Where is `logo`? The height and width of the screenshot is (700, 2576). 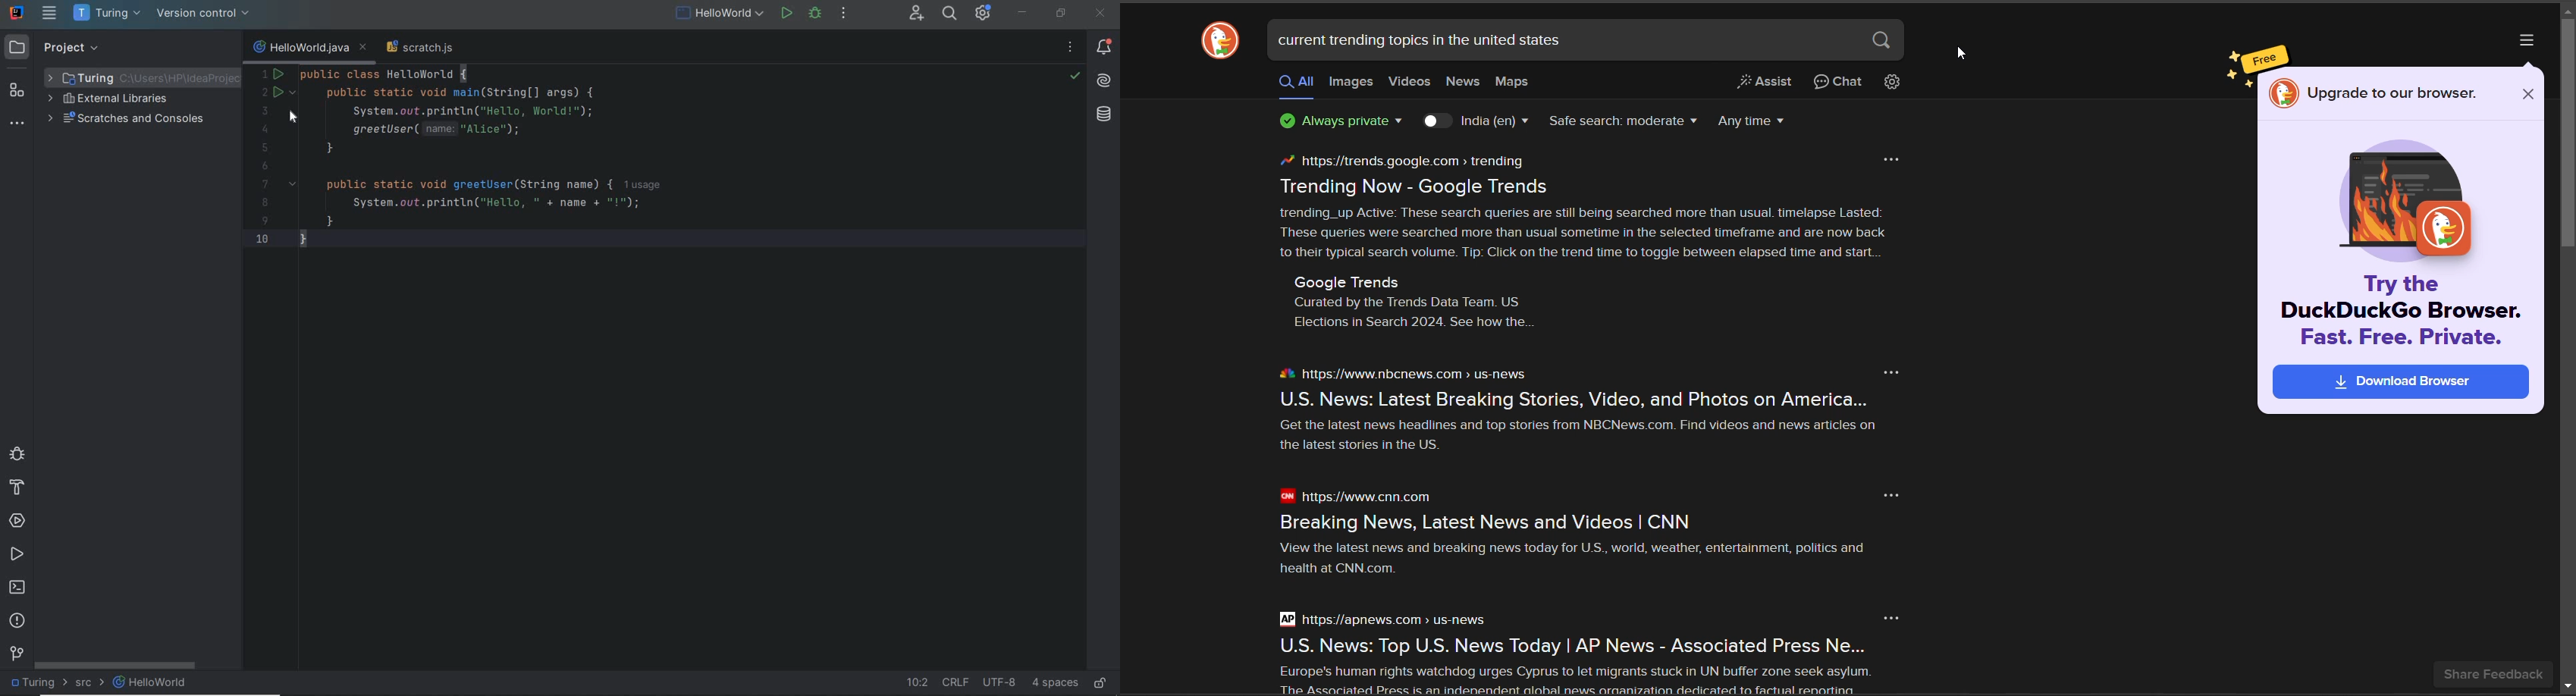
logo is located at coordinates (1221, 39).